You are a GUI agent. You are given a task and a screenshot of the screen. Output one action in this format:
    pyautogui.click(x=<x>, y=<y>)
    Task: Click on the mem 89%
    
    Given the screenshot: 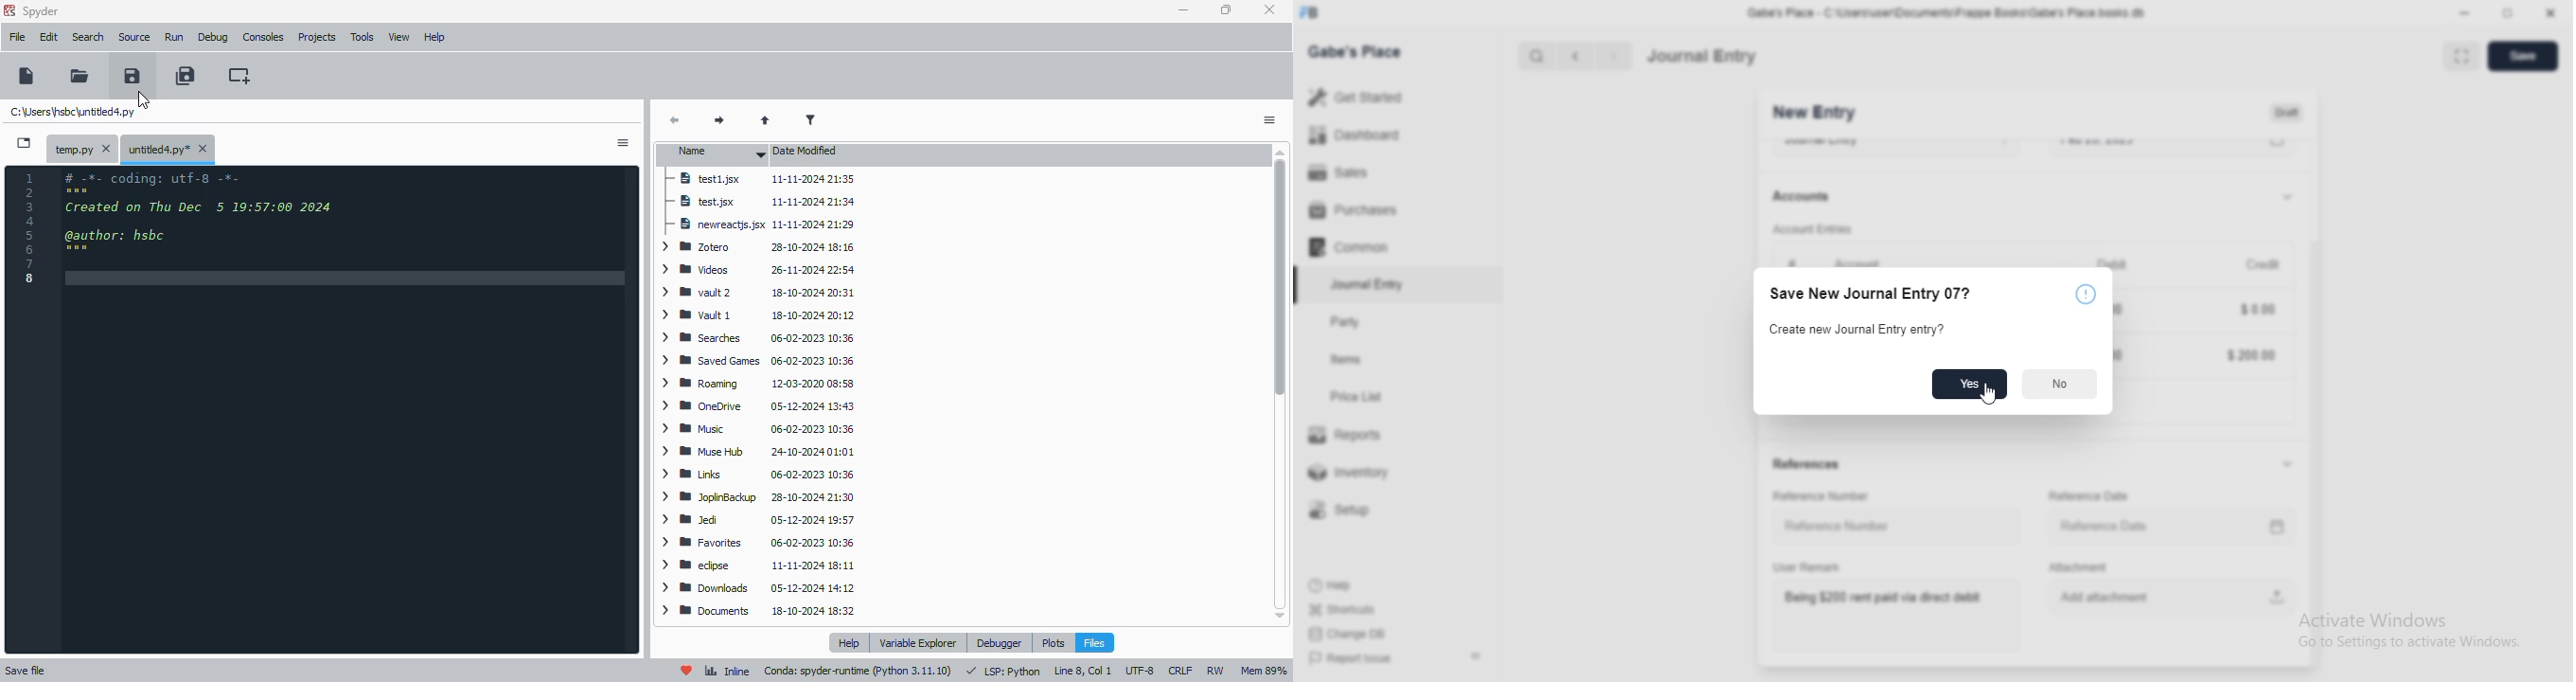 What is the action you would take?
    pyautogui.click(x=1265, y=671)
    